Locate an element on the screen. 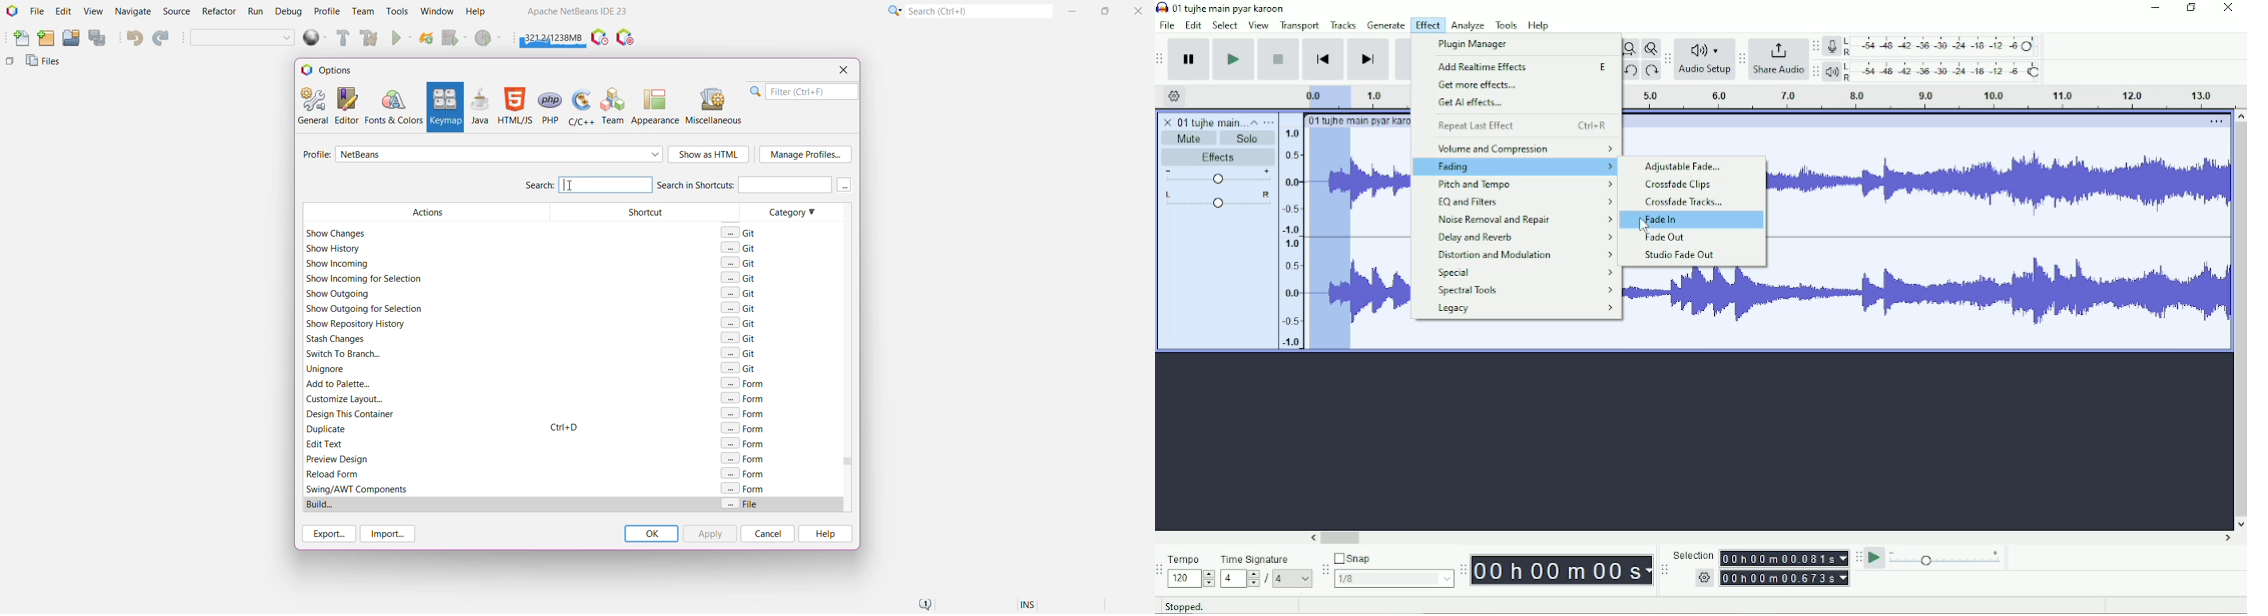 This screenshot has width=2268, height=616. Setting Logo is located at coordinates (1703, 580).